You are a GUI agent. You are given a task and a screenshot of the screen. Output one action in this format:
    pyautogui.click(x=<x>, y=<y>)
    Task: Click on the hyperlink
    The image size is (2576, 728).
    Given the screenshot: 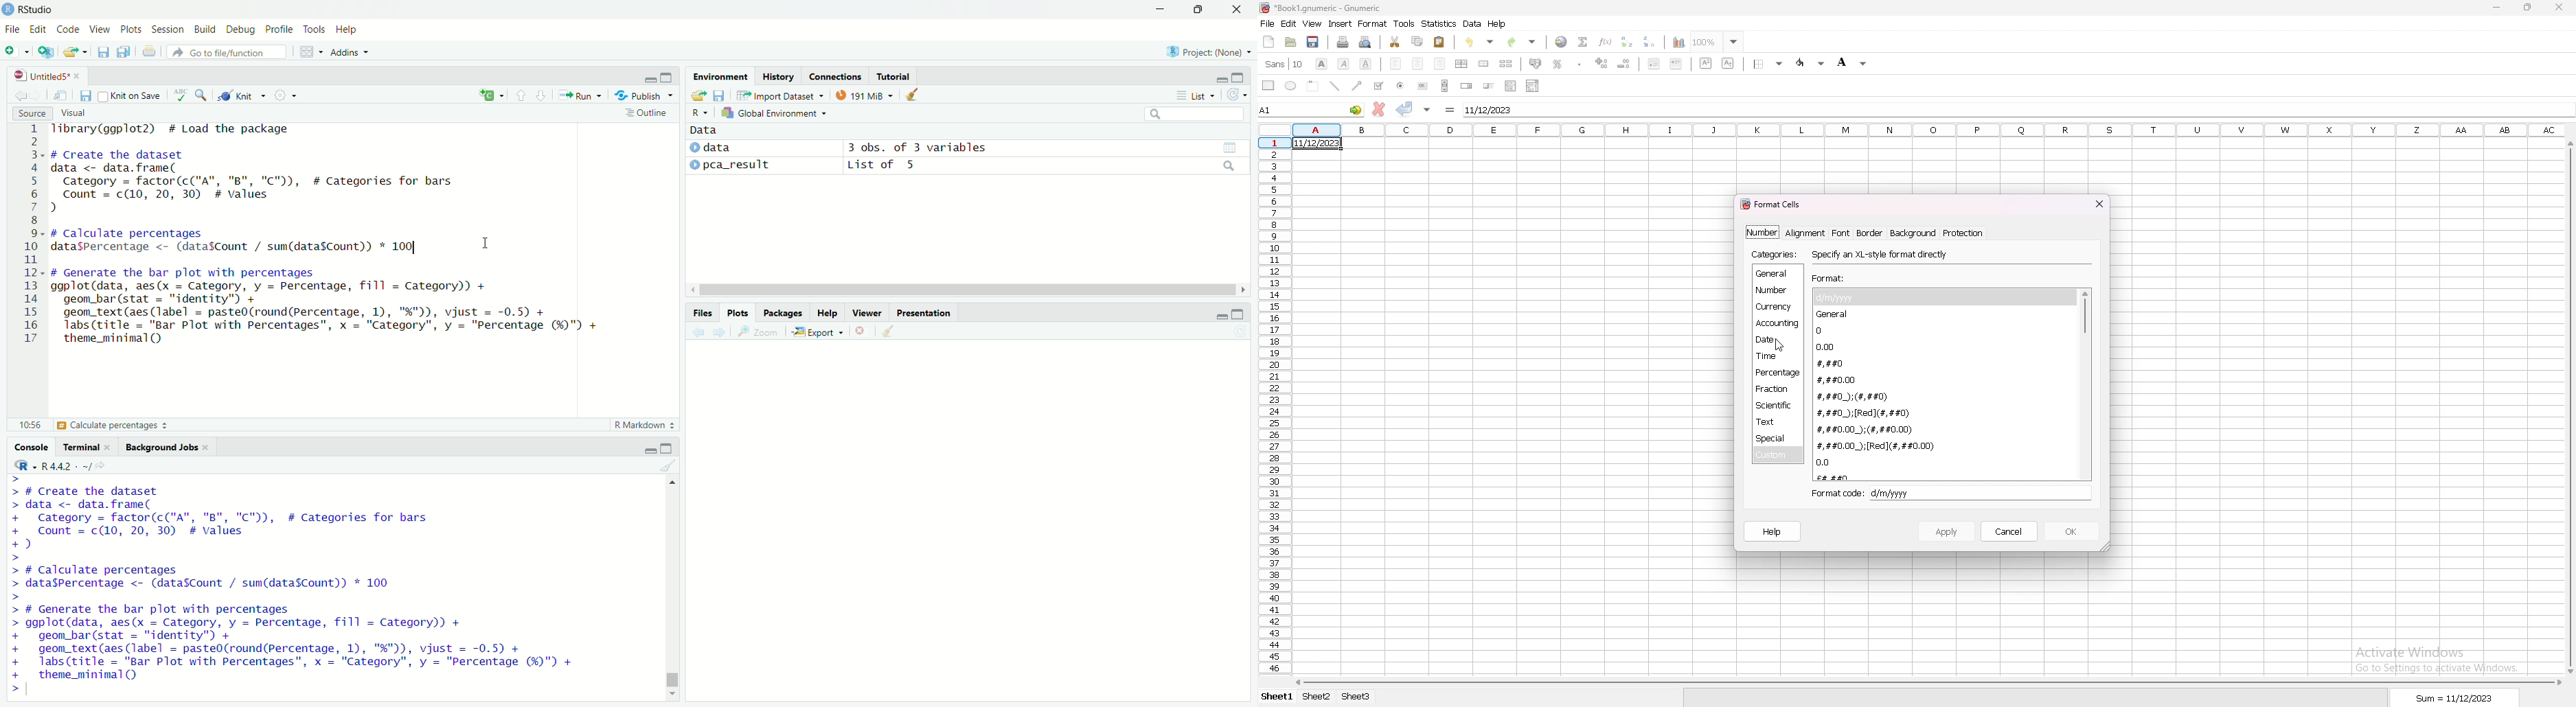 What is the action you would take?
    pyautogui.click(x=1562, y=42)
    